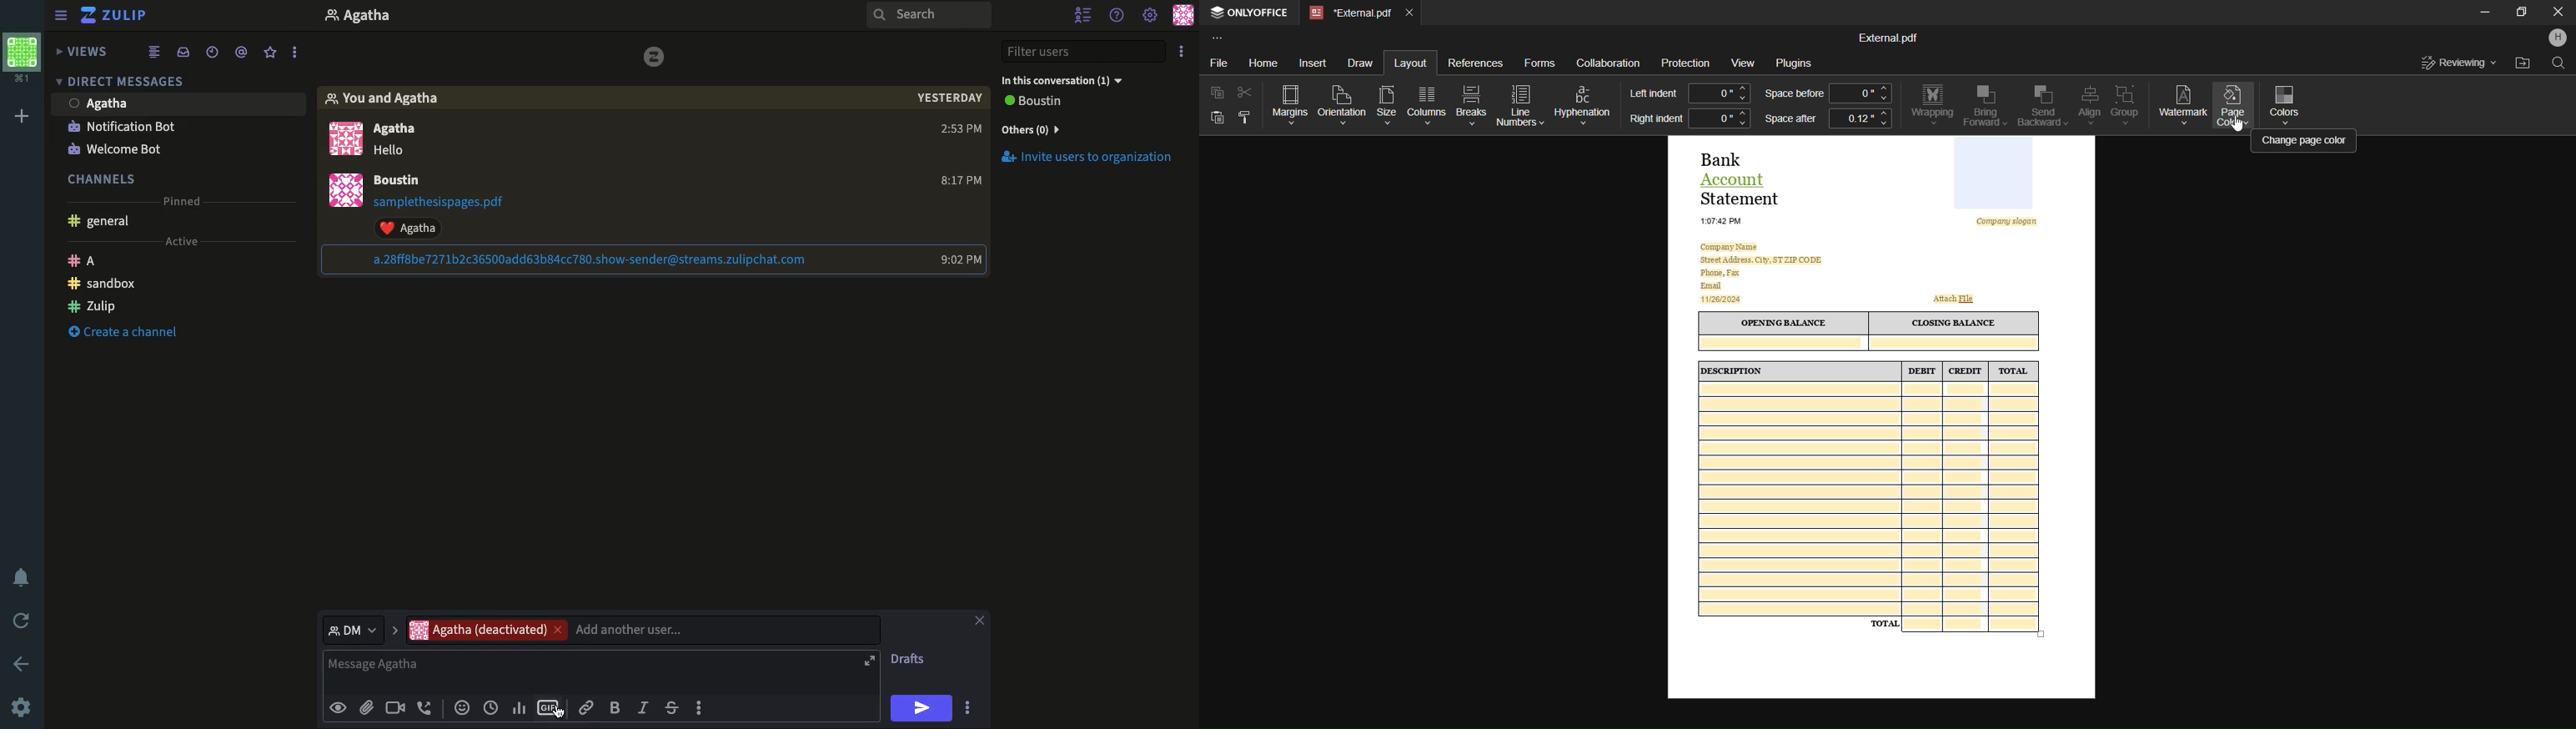 This screenshot has height=756, width=2576. What do you see at coordinates (1092, 160) in the screenshot?
I see `Invite users to organizations` at bounding box center [1092, 160].